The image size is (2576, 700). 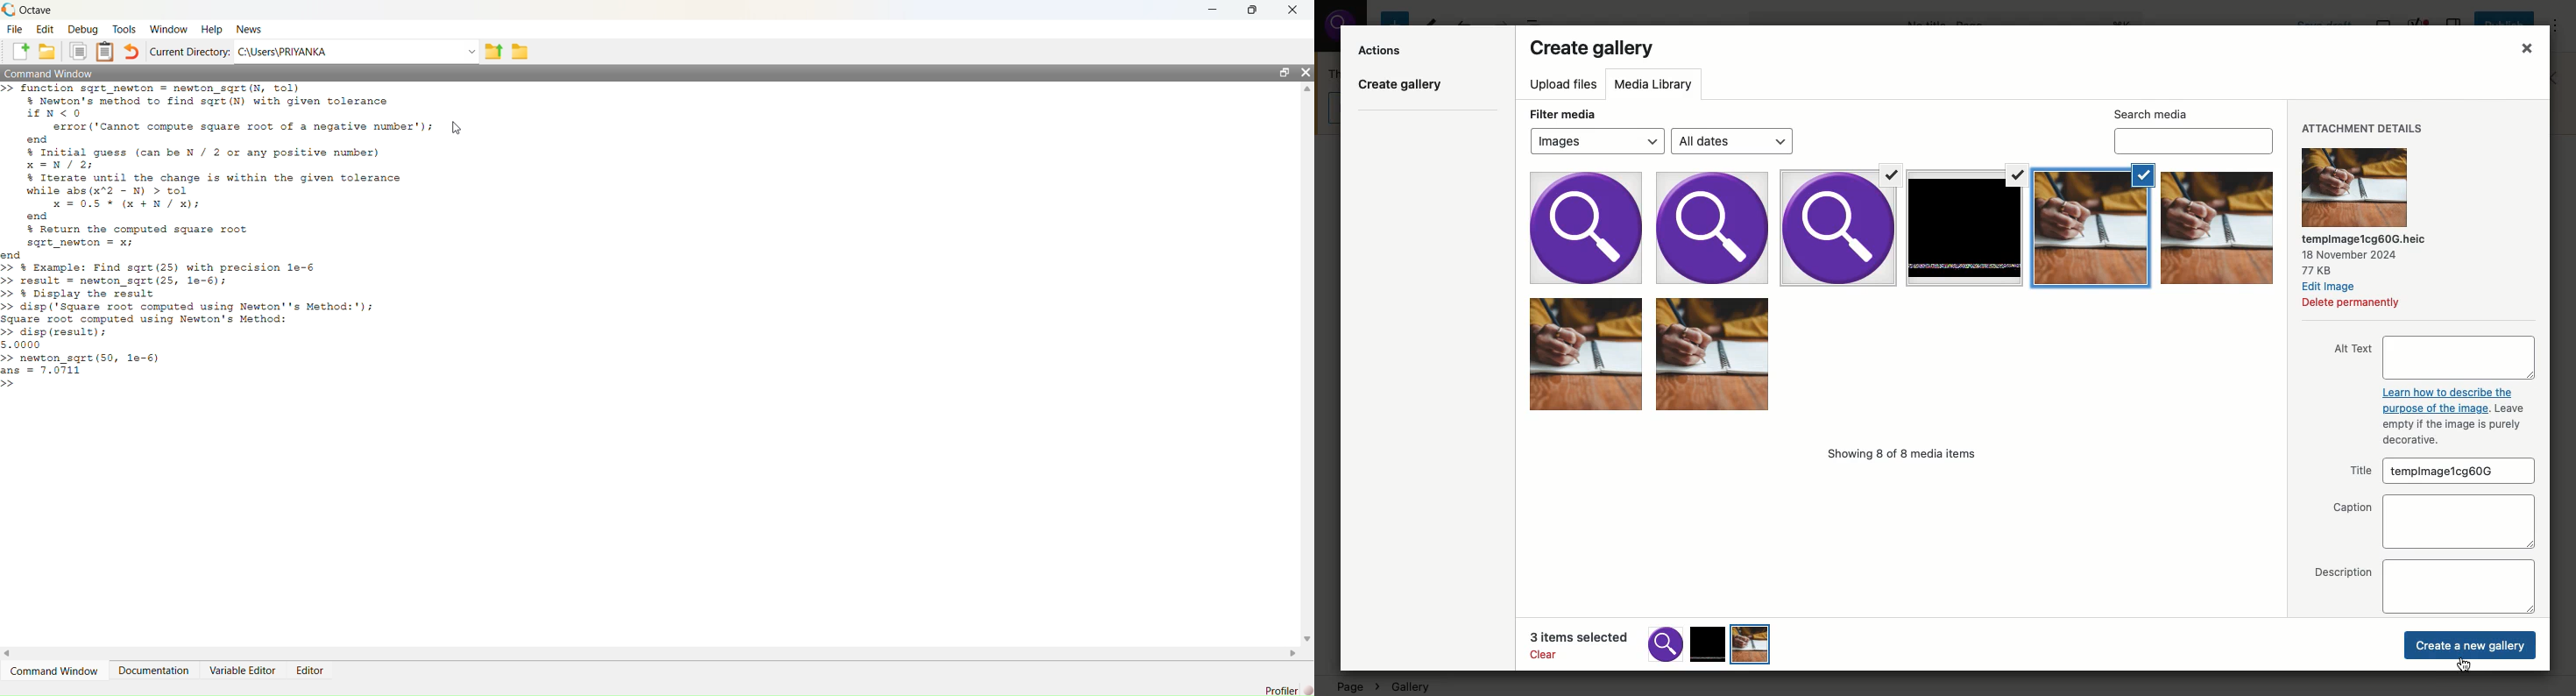 I want to click on Edit Image, so click(x=2343, y=287).